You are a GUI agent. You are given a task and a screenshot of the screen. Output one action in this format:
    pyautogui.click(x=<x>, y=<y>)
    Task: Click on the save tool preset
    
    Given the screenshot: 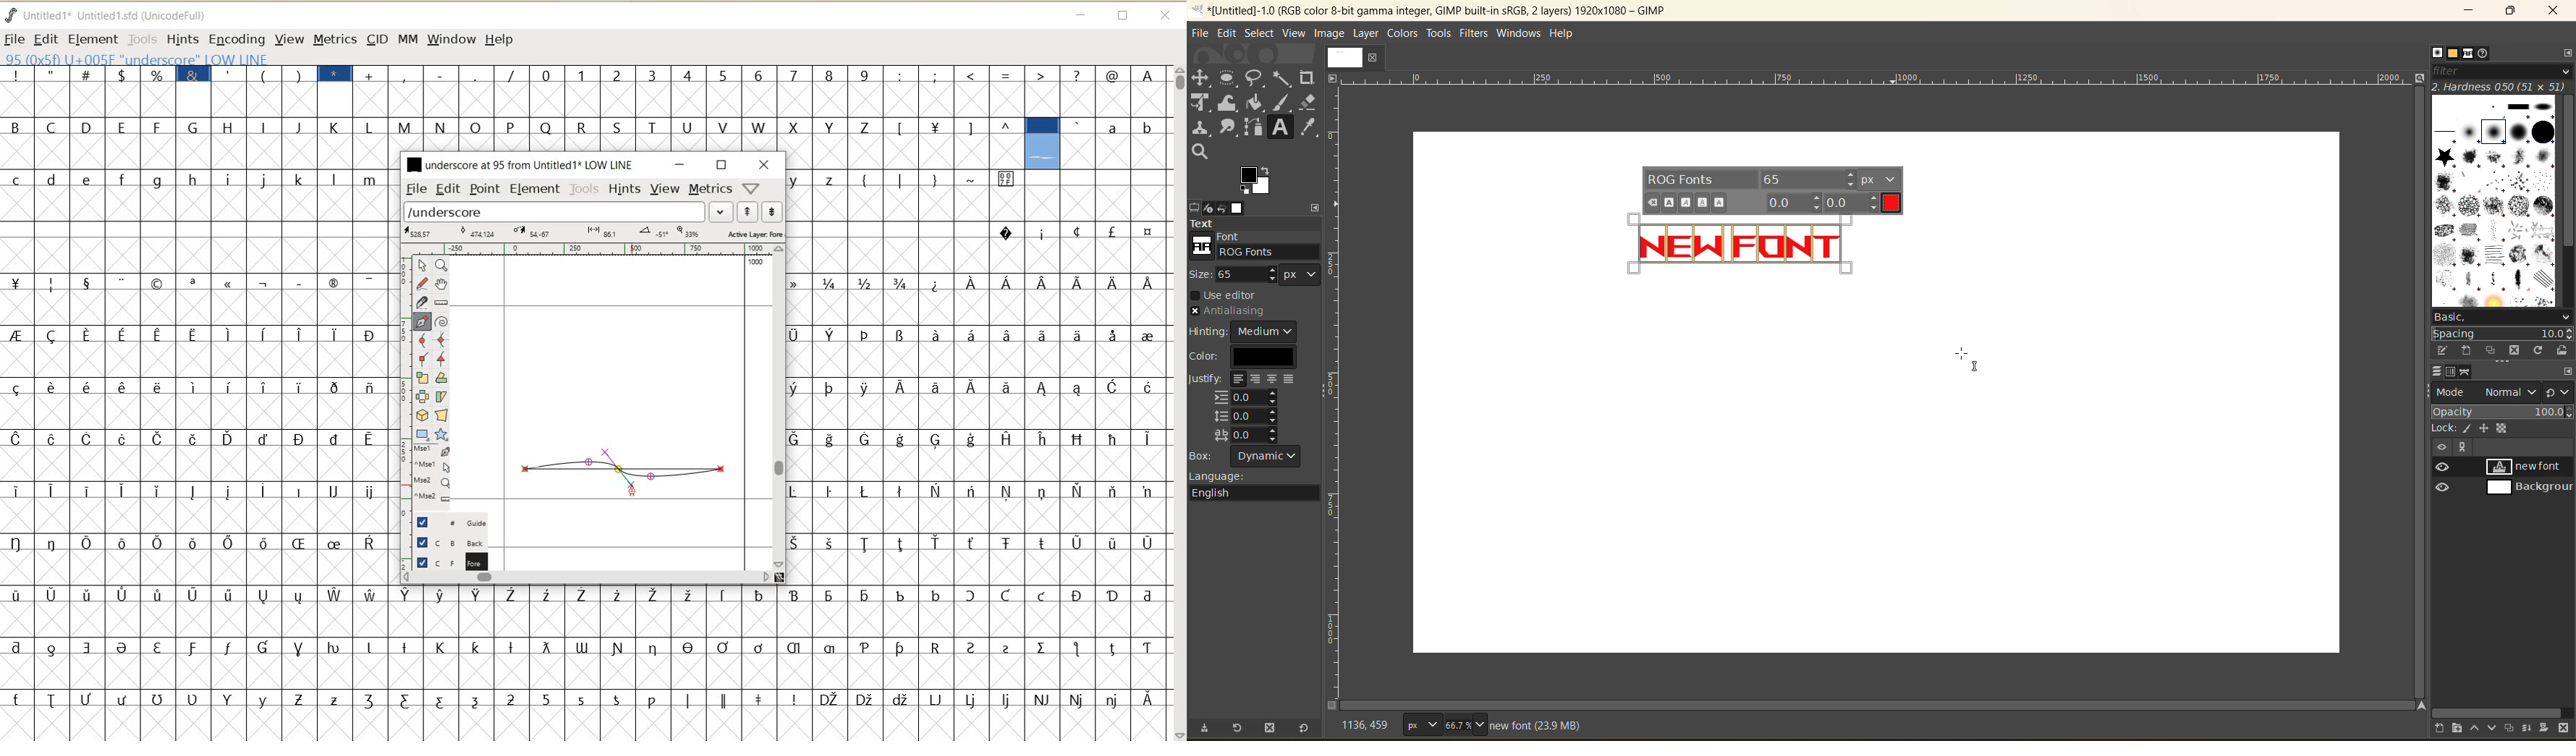 What is the action you would take?
    pyautogui.click(x=1209, y=727)
    